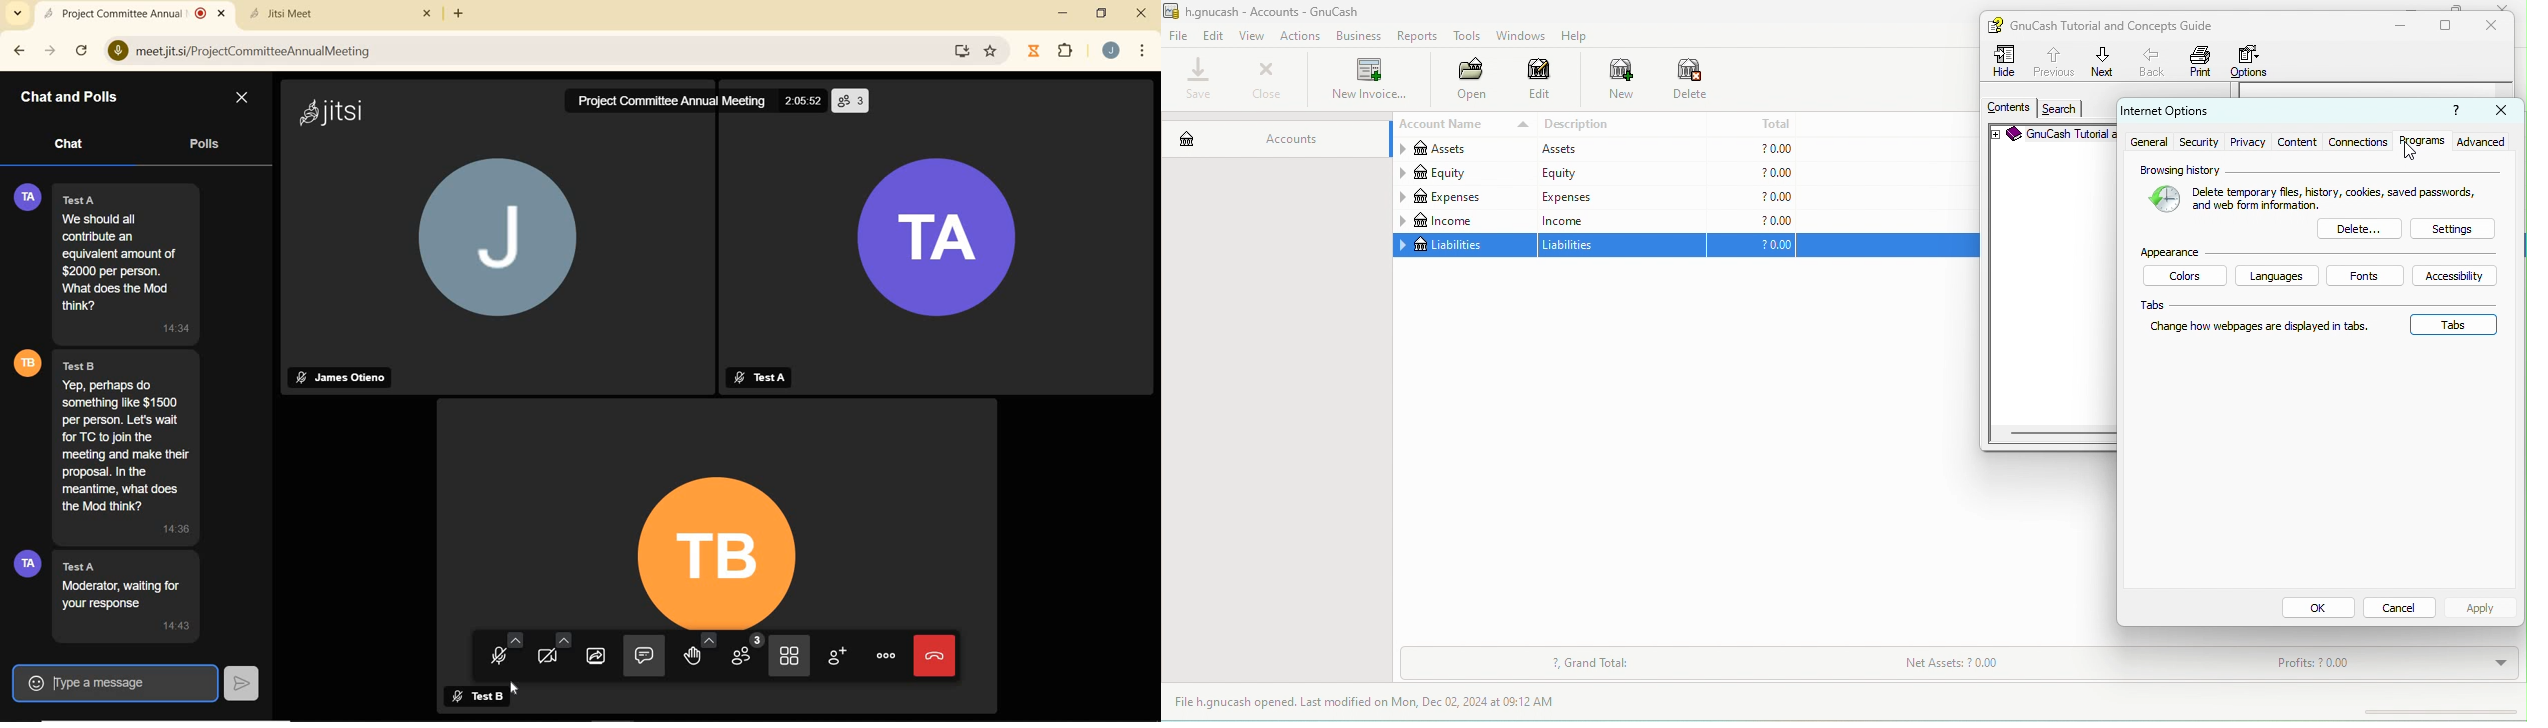 This screenshot has width=2548, height=728. Describe the element at coordinates (92, 363) in the screenshot. I see `Sender Name - Test B` at that location.